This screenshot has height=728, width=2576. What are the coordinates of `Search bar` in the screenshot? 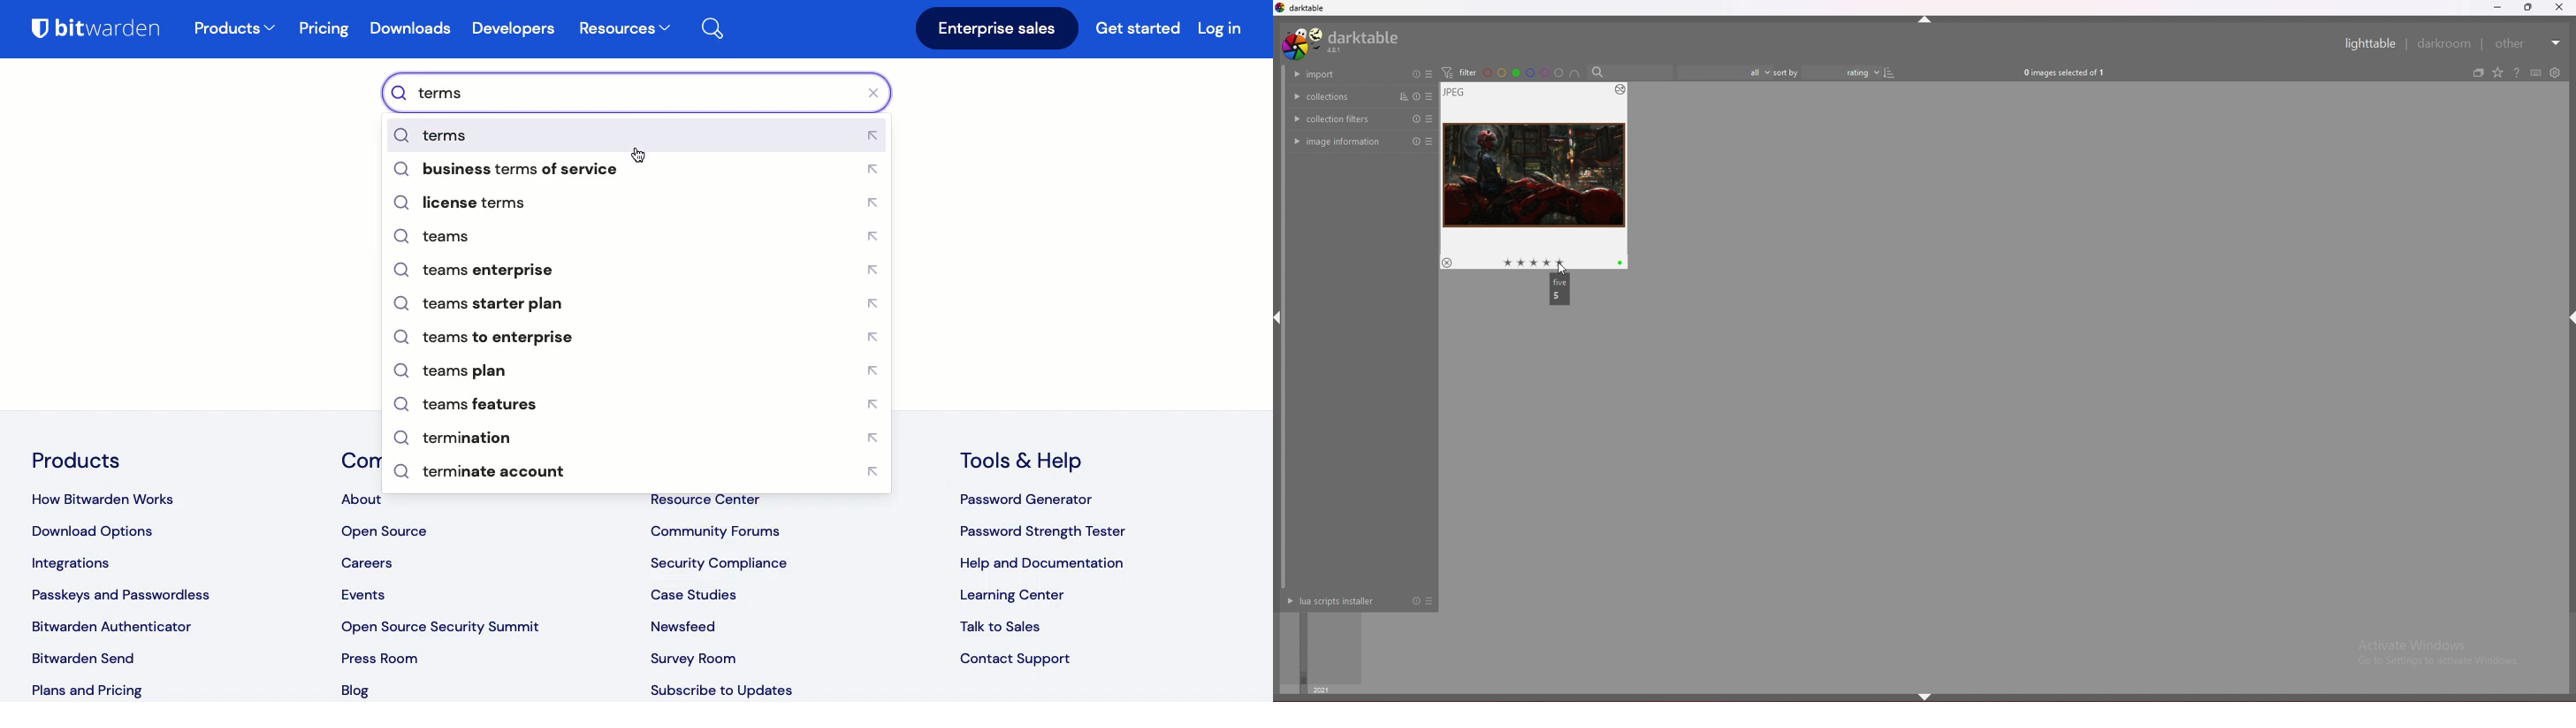 It's located at (1630, 73).